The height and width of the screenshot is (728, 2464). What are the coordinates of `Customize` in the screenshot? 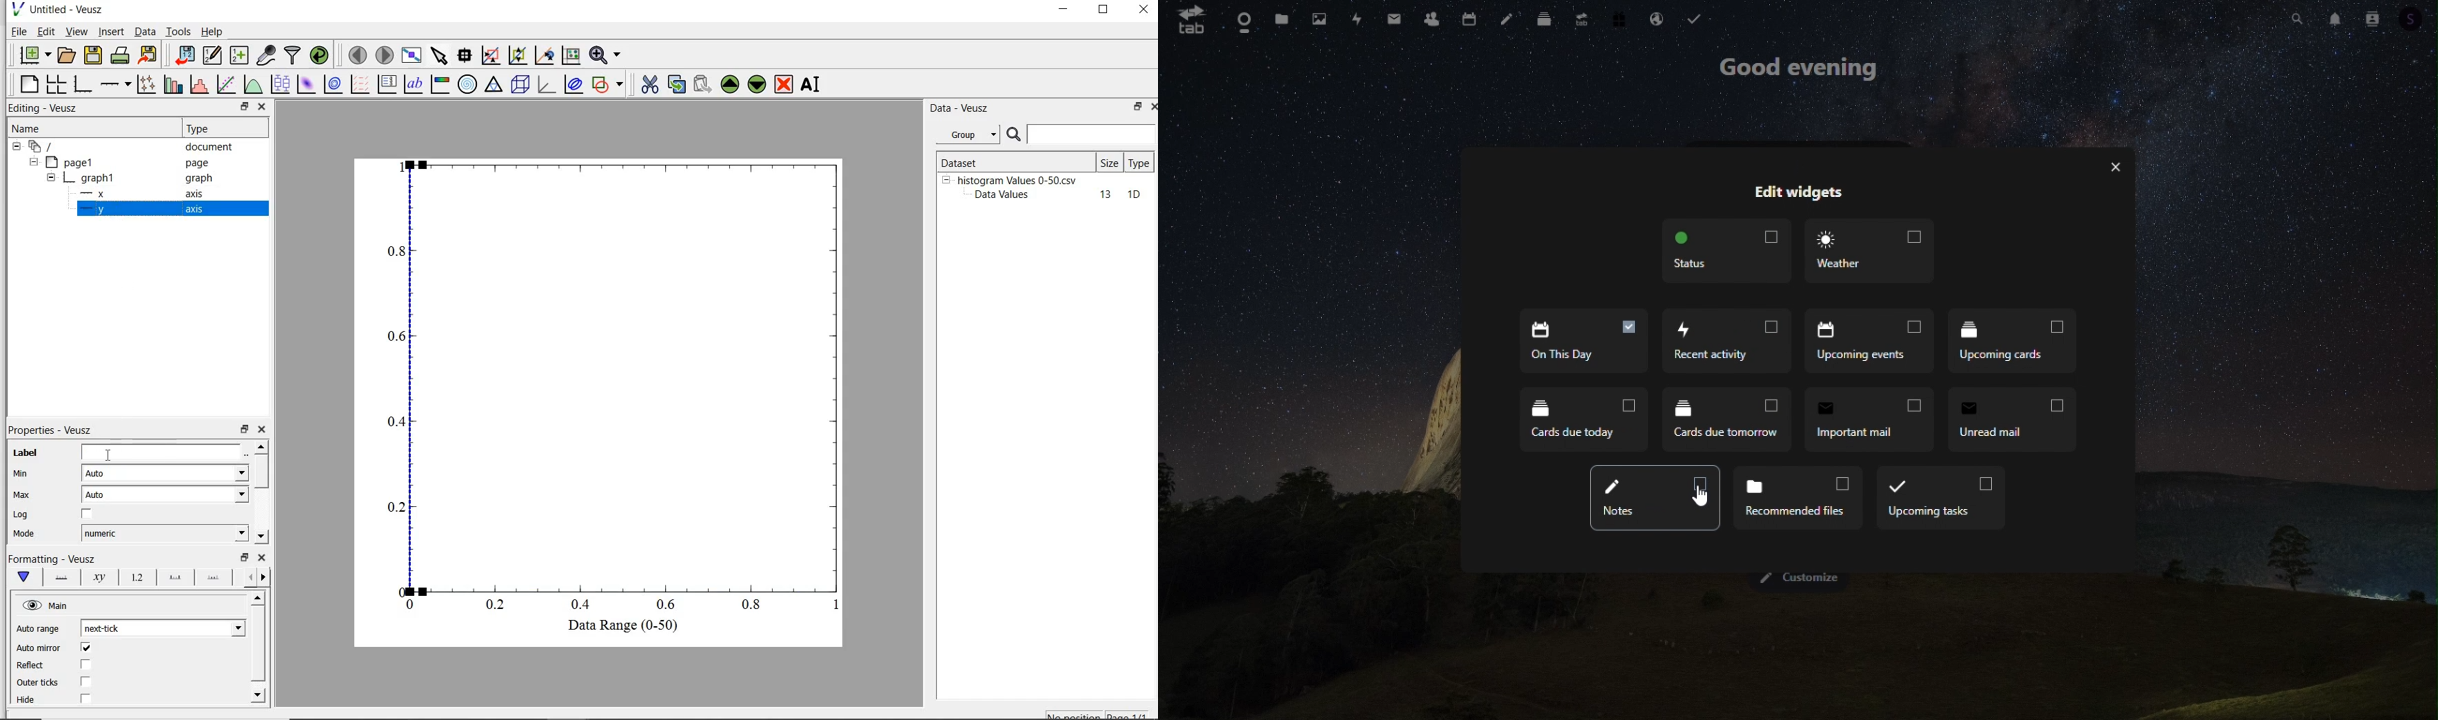 It's located at (1805, 578).